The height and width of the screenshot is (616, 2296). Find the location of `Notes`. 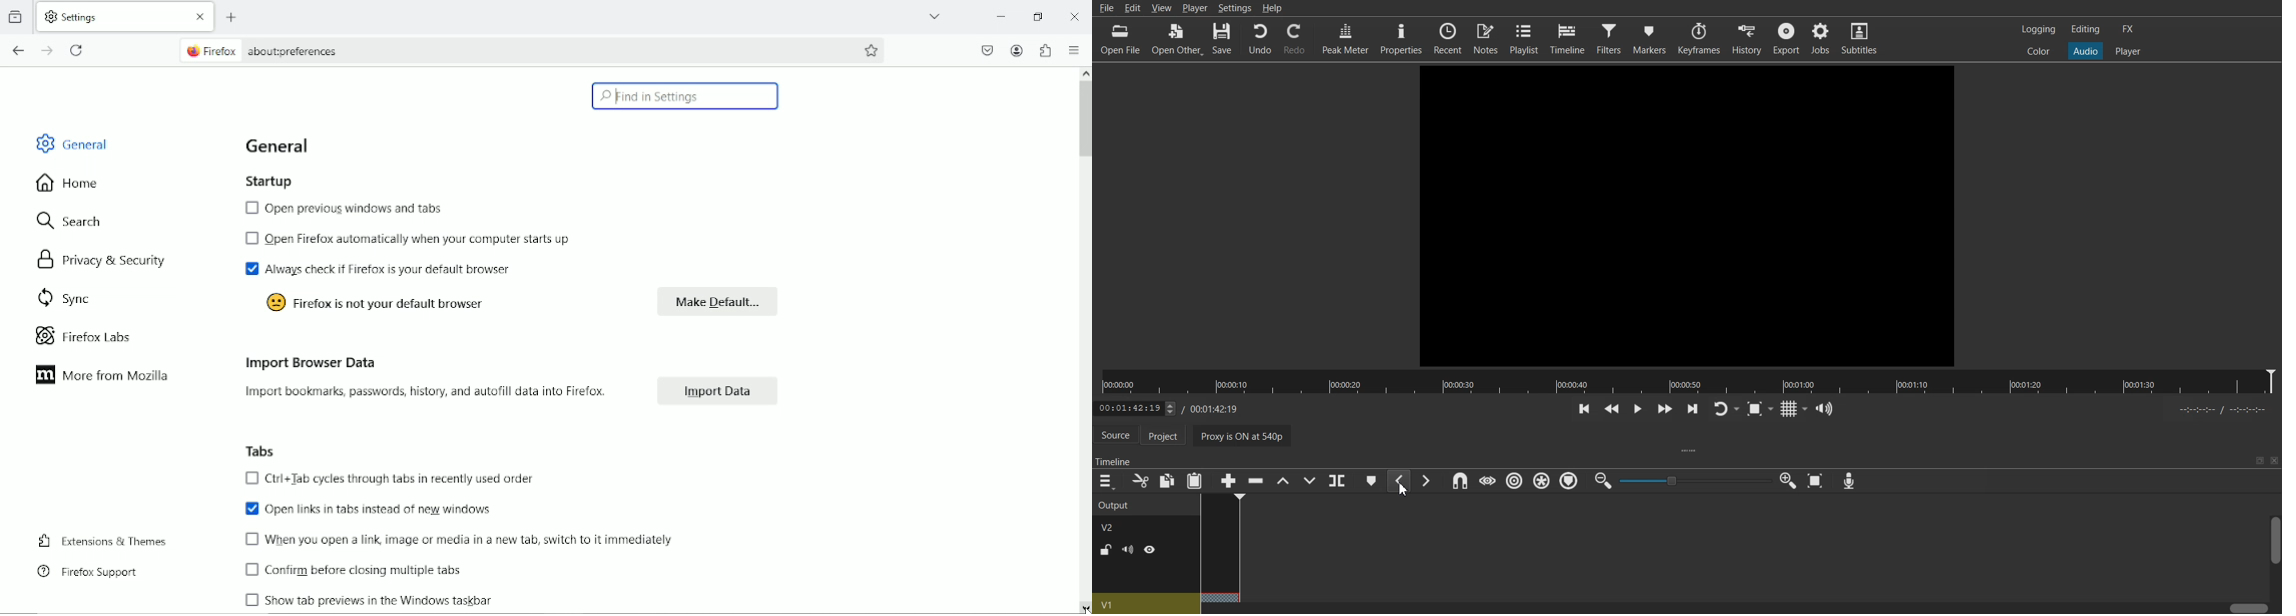

Notes is located at coordinates (1487, 38).